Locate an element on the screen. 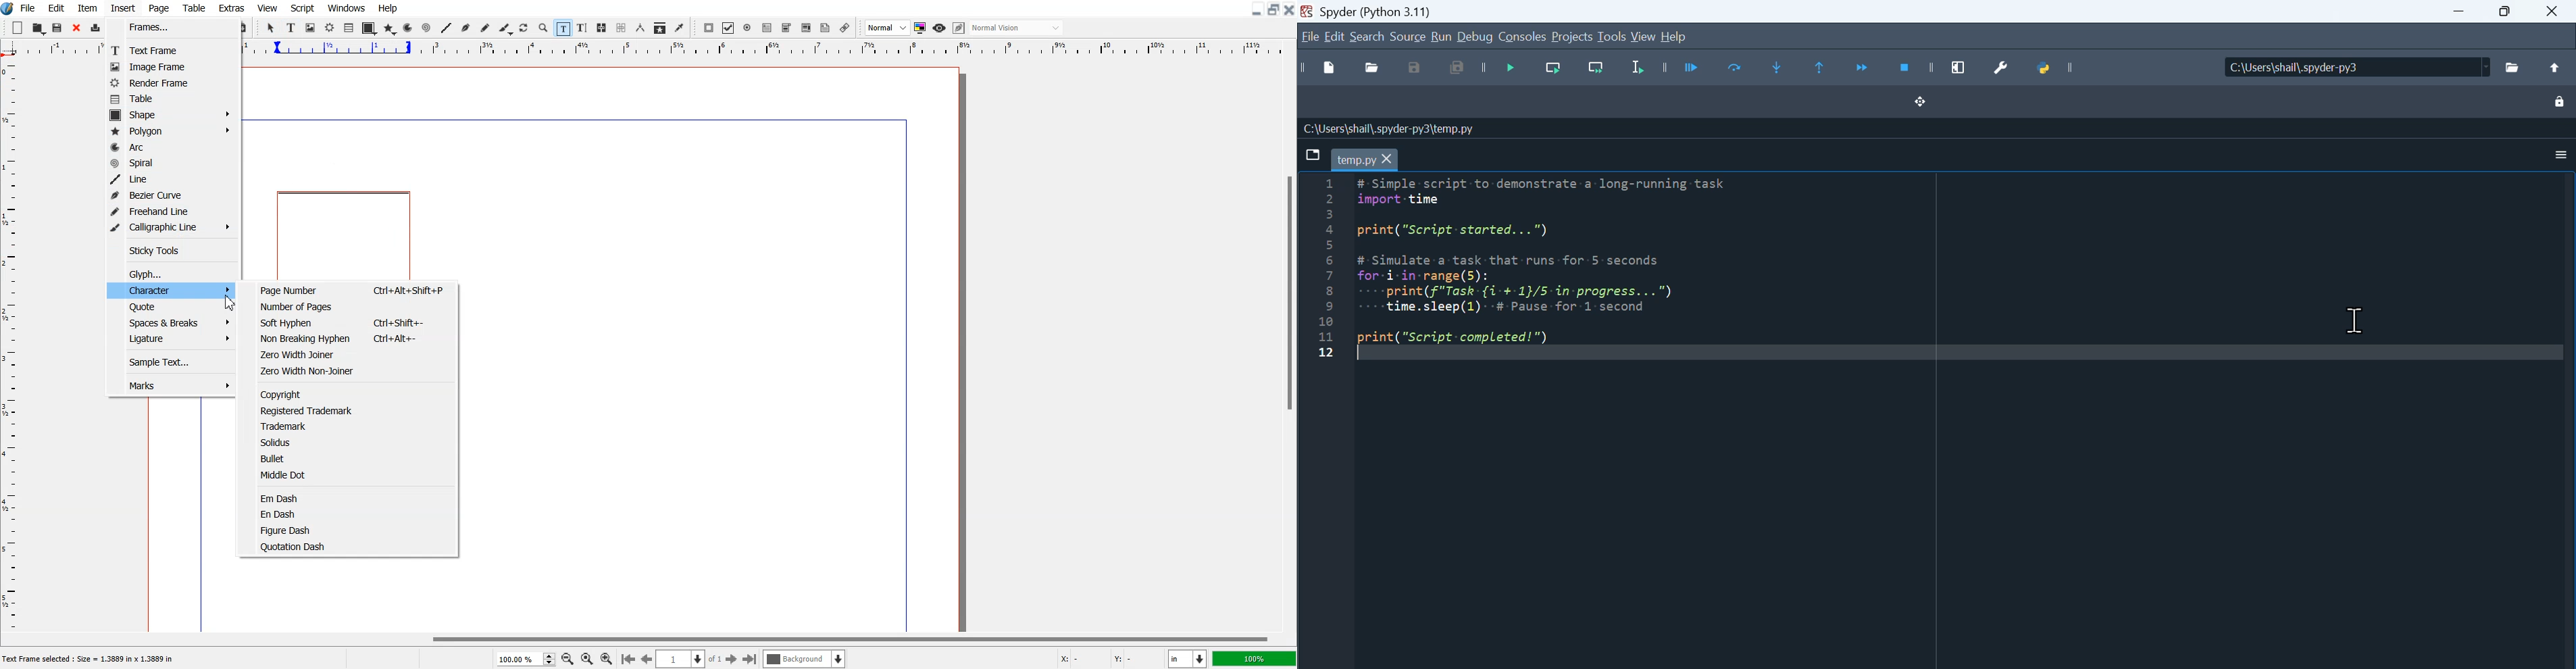  Select Item is located at coordinates (272, 28).